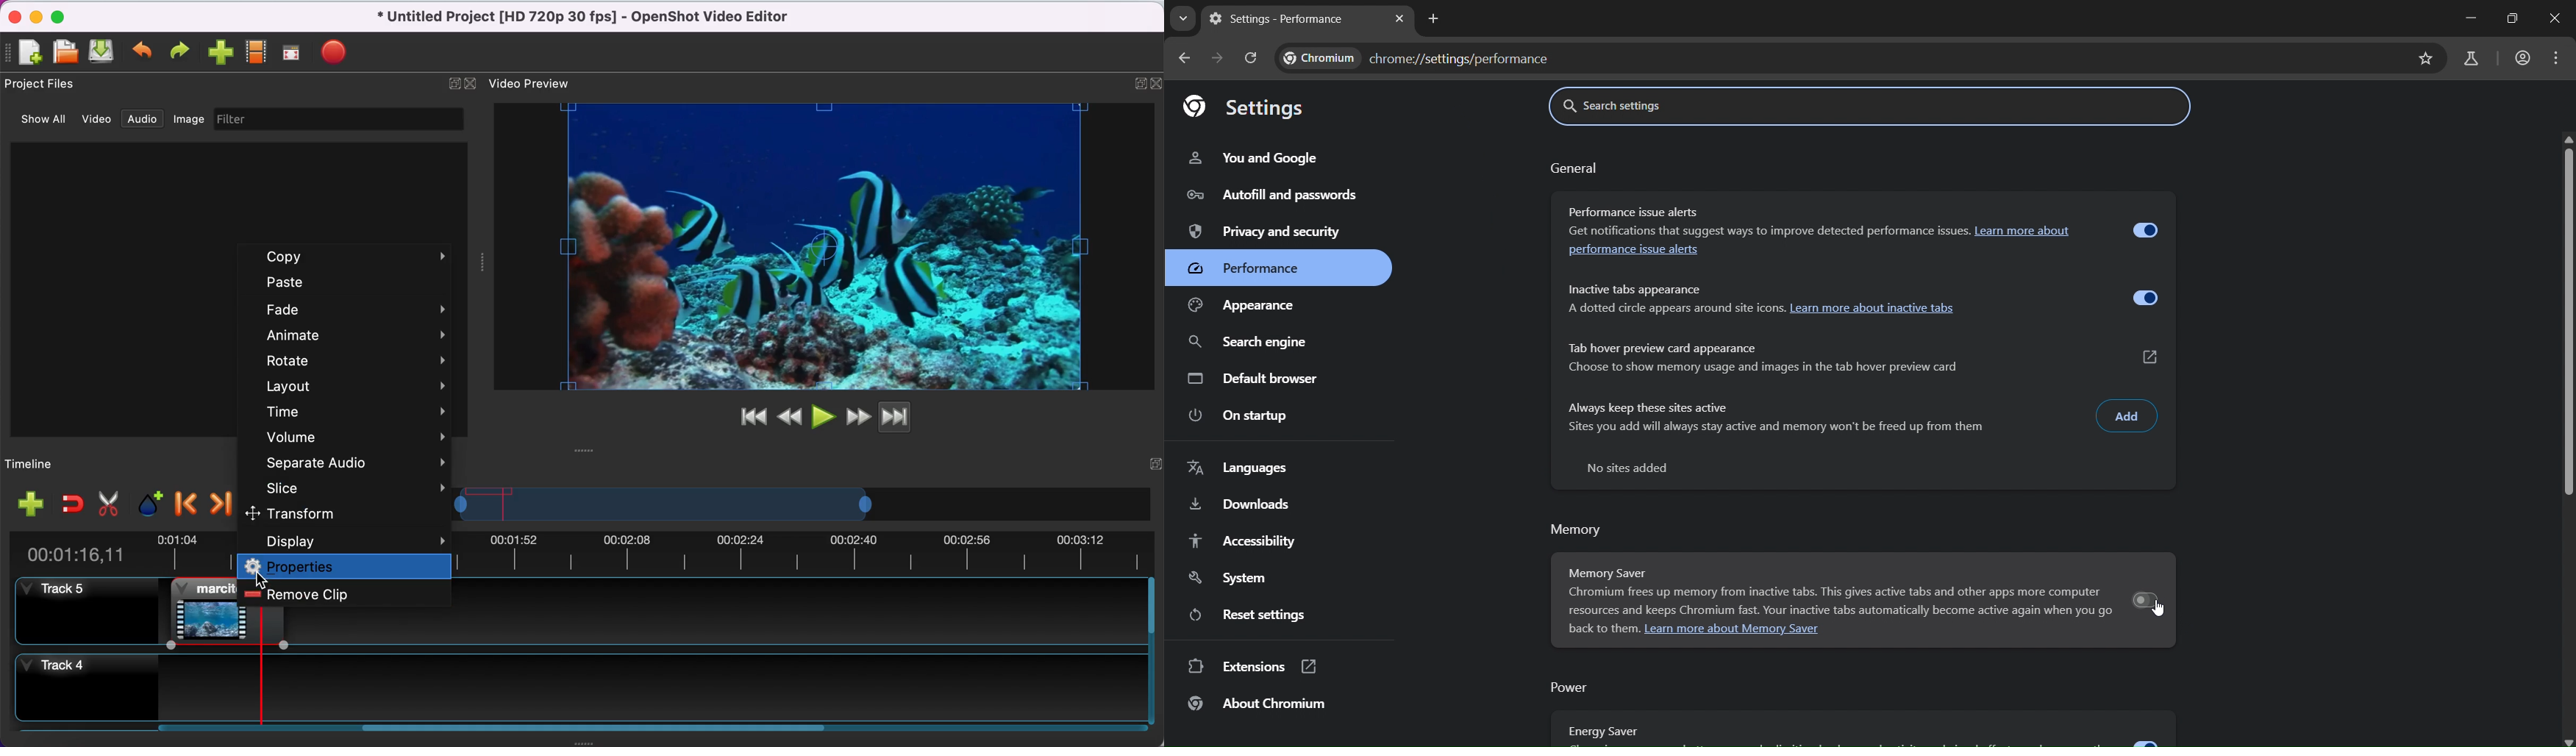  Describe the element at coordinates (353, 258) in the screenshot. I see `copy` at that location.